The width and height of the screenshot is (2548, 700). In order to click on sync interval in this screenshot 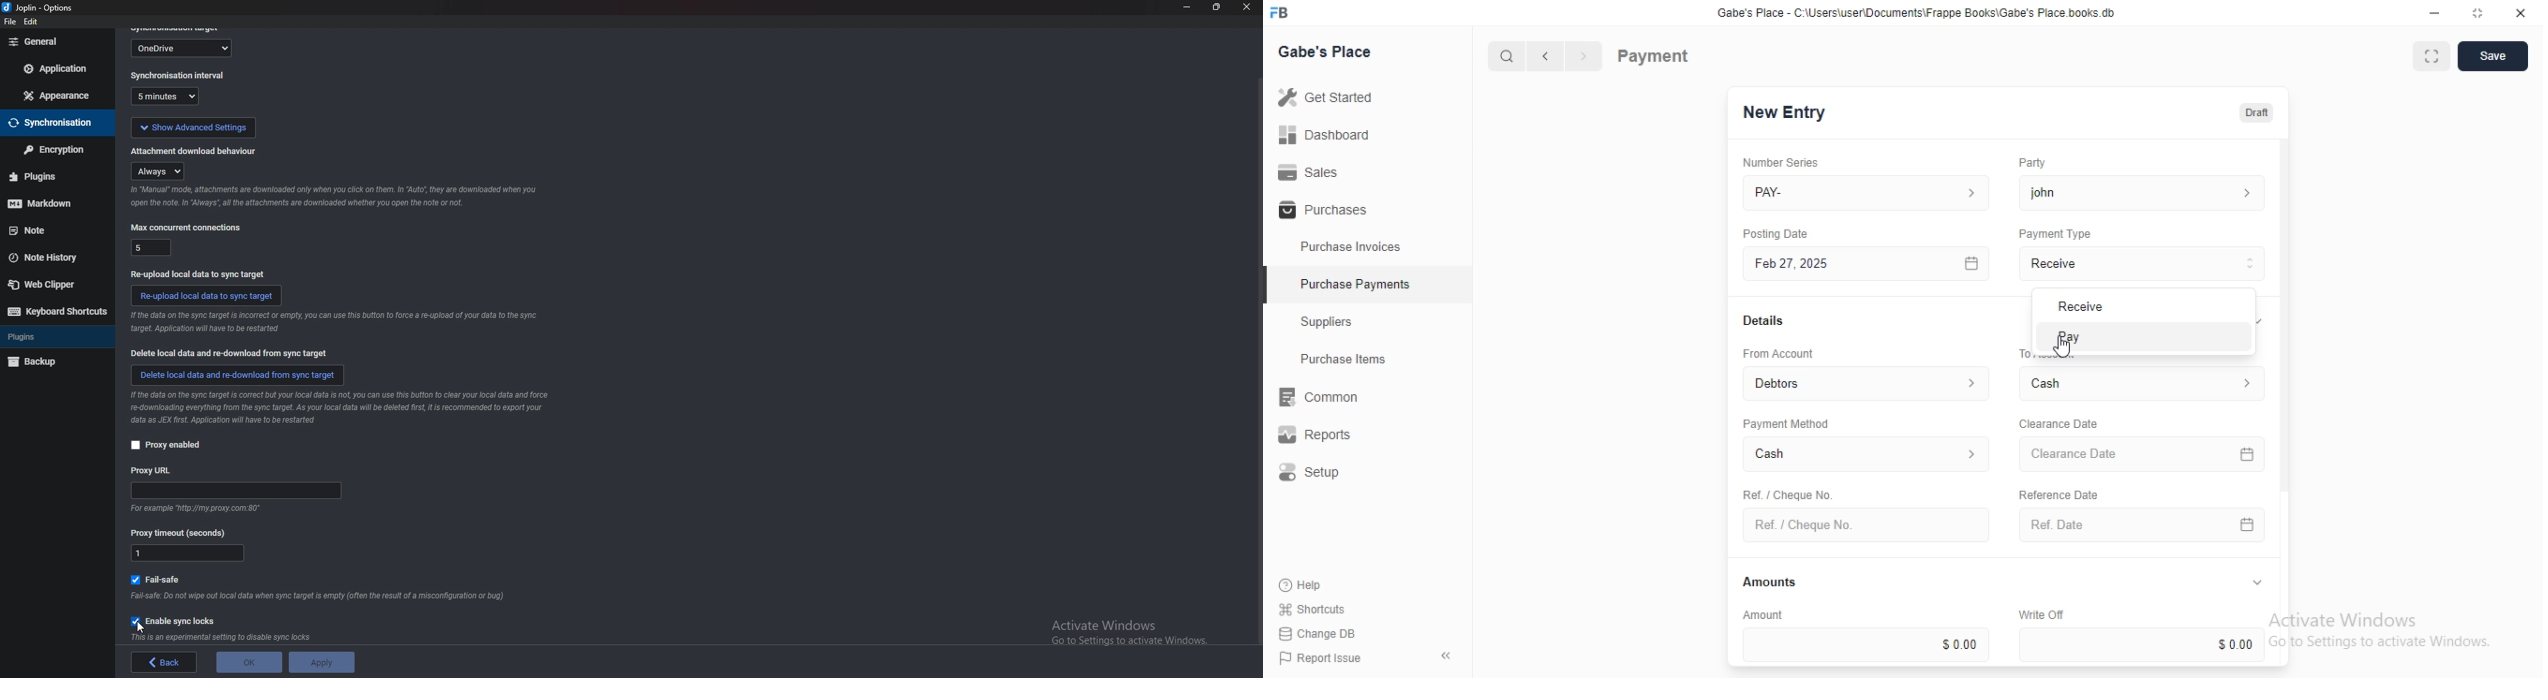, I will do `click(179, 76)`.